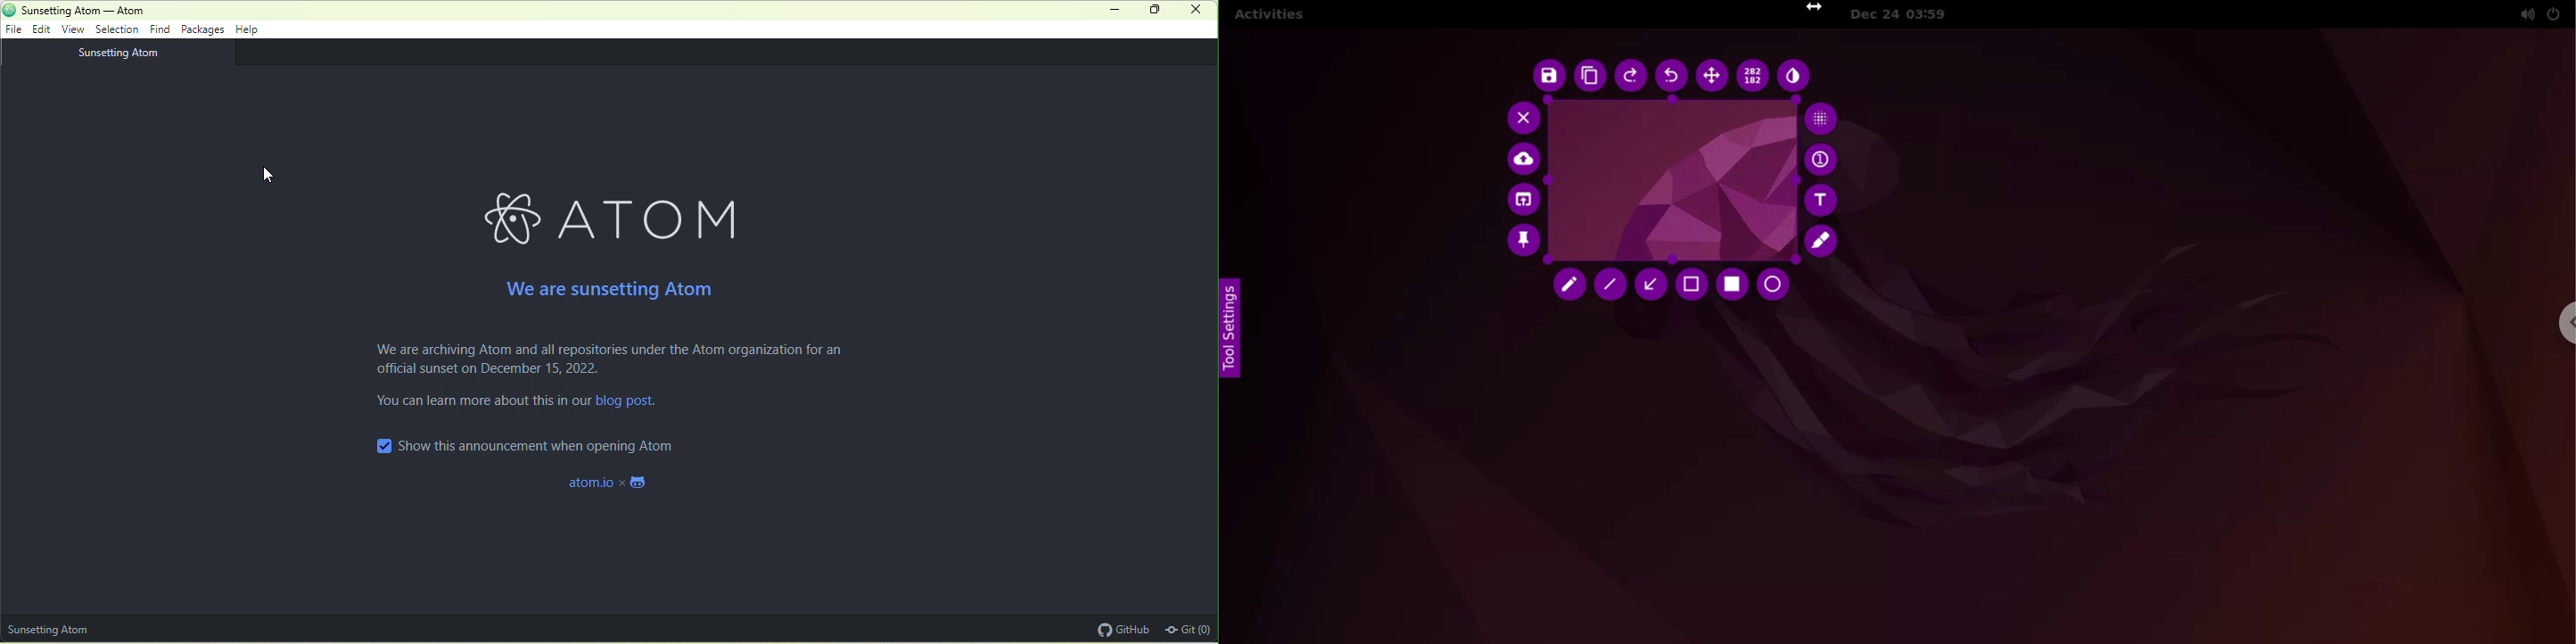 This screenshot has height=644, width=2576. I want to click on view, so click(77, 29).